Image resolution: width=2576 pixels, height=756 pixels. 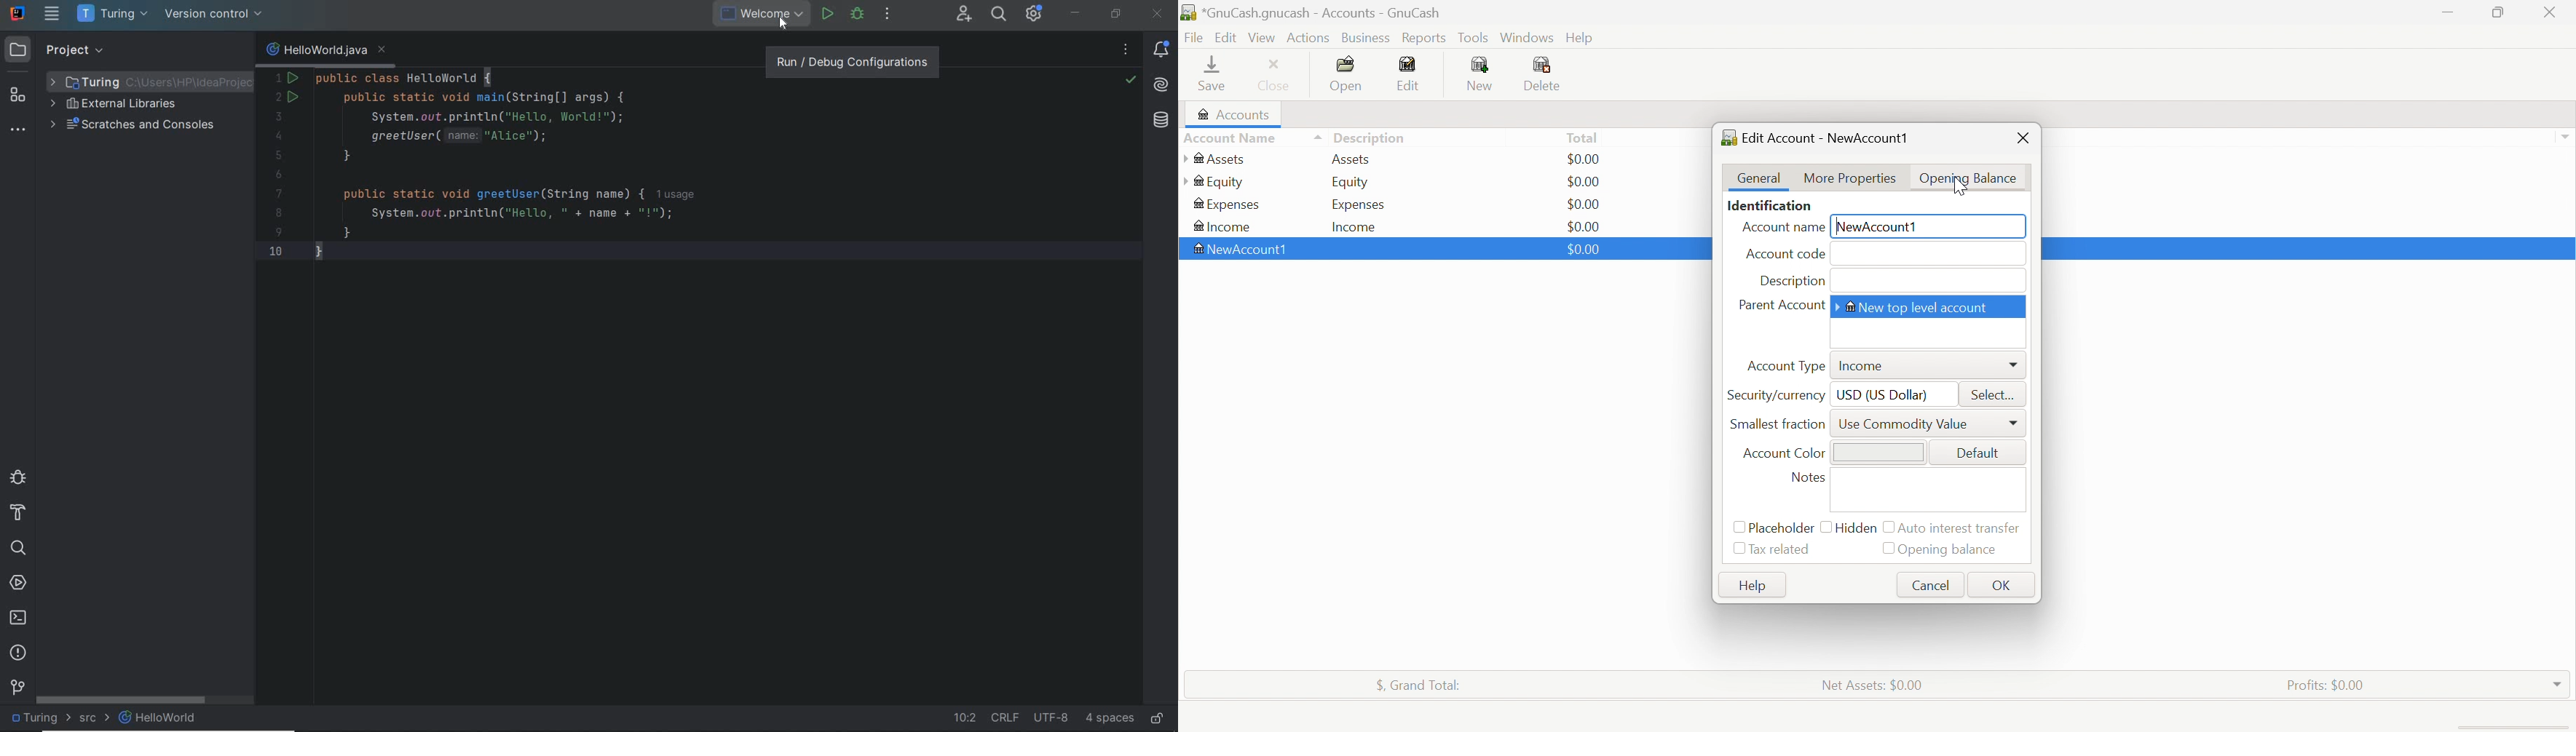 What do you see at coordinates (1820, 138) in the screenshot?
I see `Edit Account - New Account1` at bounding box center [1820, 138].